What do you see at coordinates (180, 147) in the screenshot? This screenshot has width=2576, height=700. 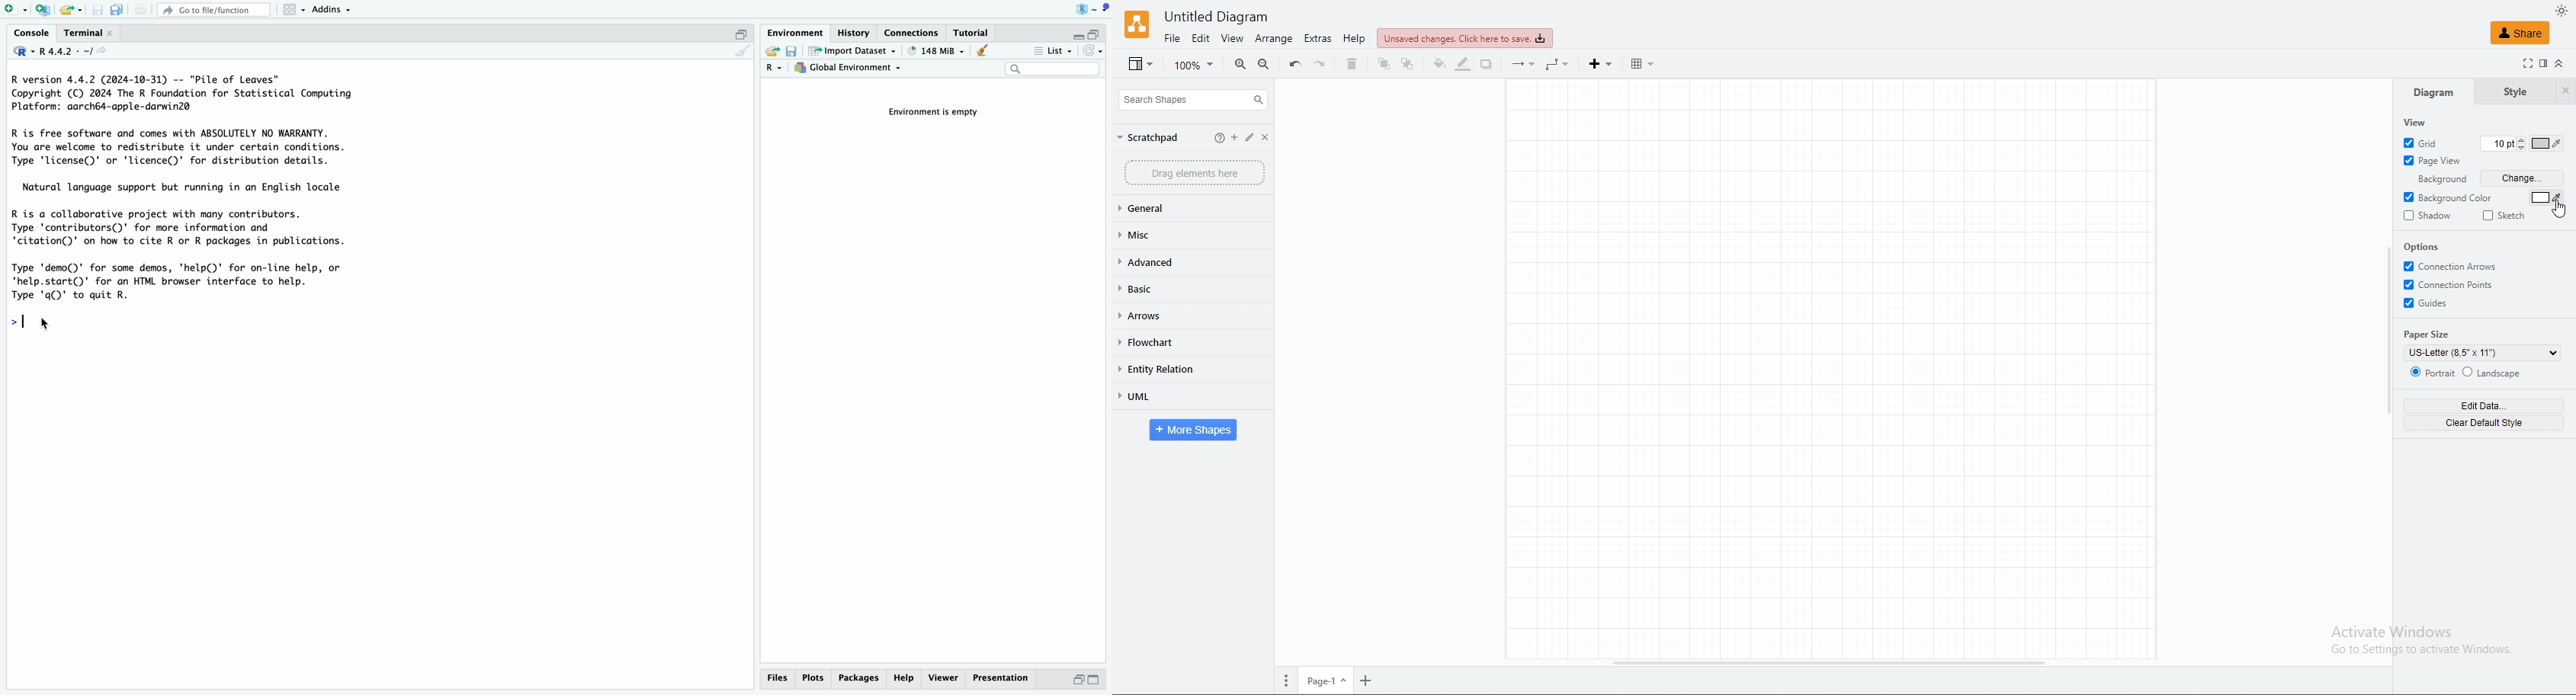 I see `description of R and license` at bounding box center [180, 147].